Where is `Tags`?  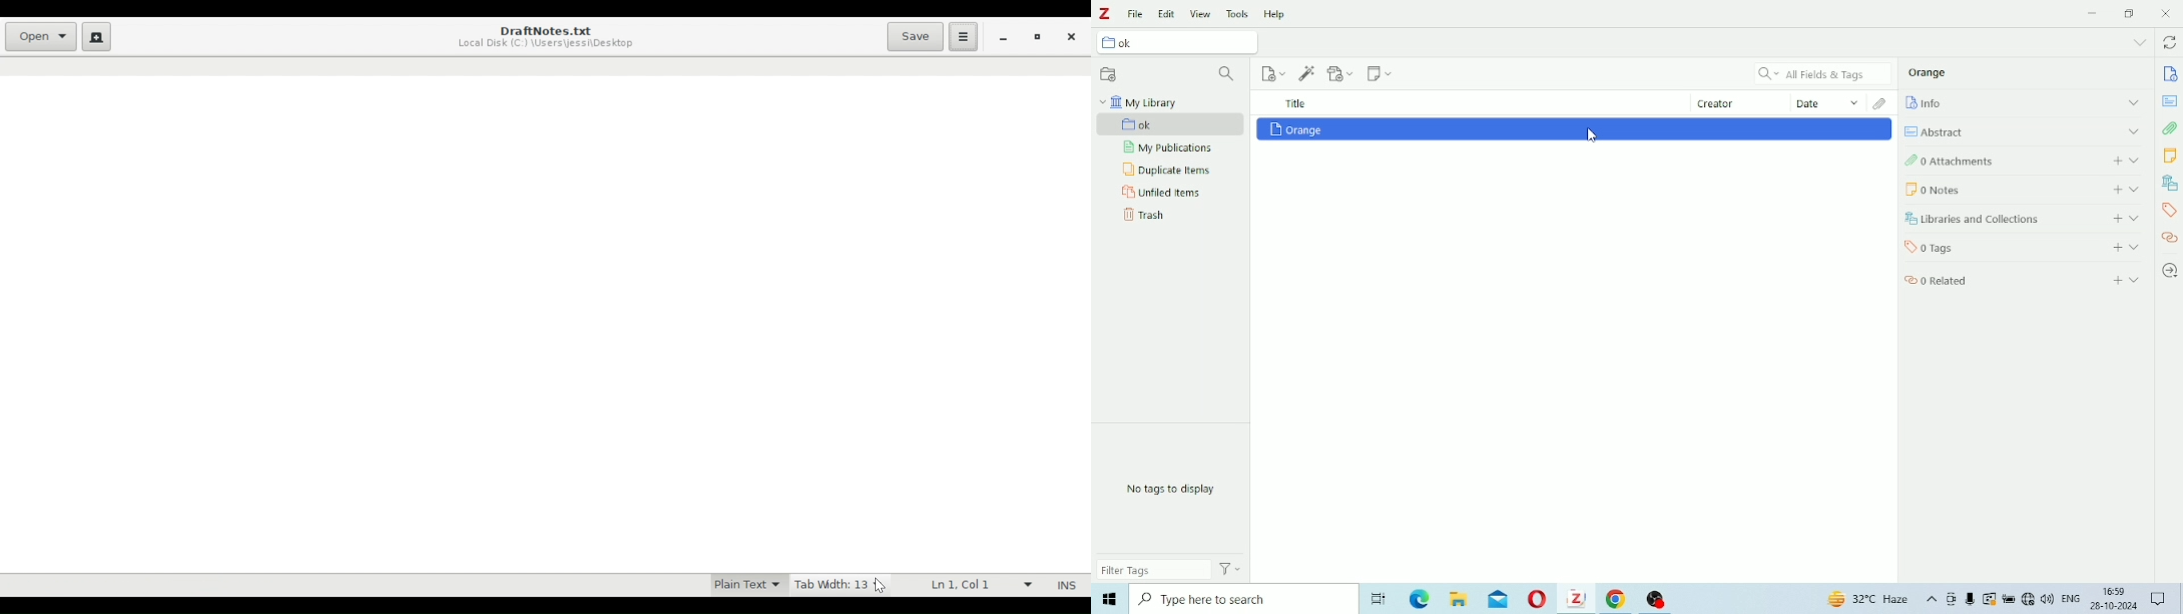
Tags is located at coordinates (2170, 211).